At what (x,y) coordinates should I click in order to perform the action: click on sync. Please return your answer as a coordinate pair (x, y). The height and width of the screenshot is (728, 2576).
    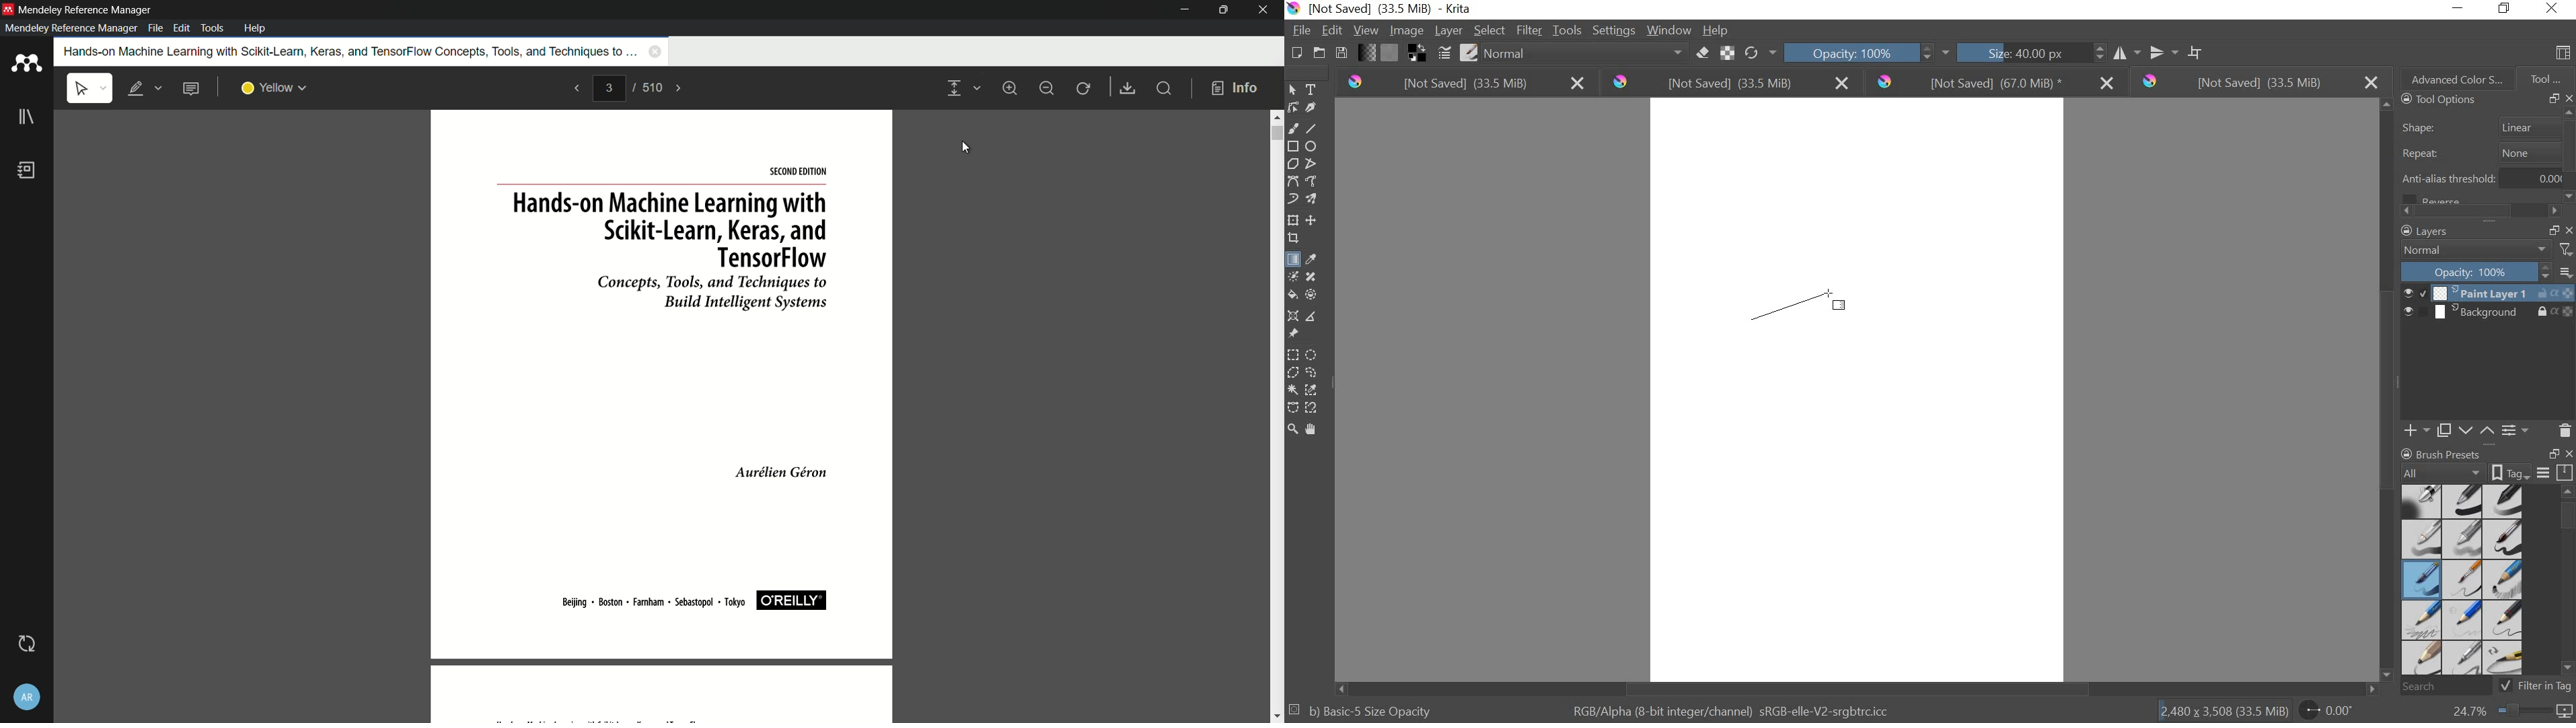
    Looking at the image, I should click on (27, 645).